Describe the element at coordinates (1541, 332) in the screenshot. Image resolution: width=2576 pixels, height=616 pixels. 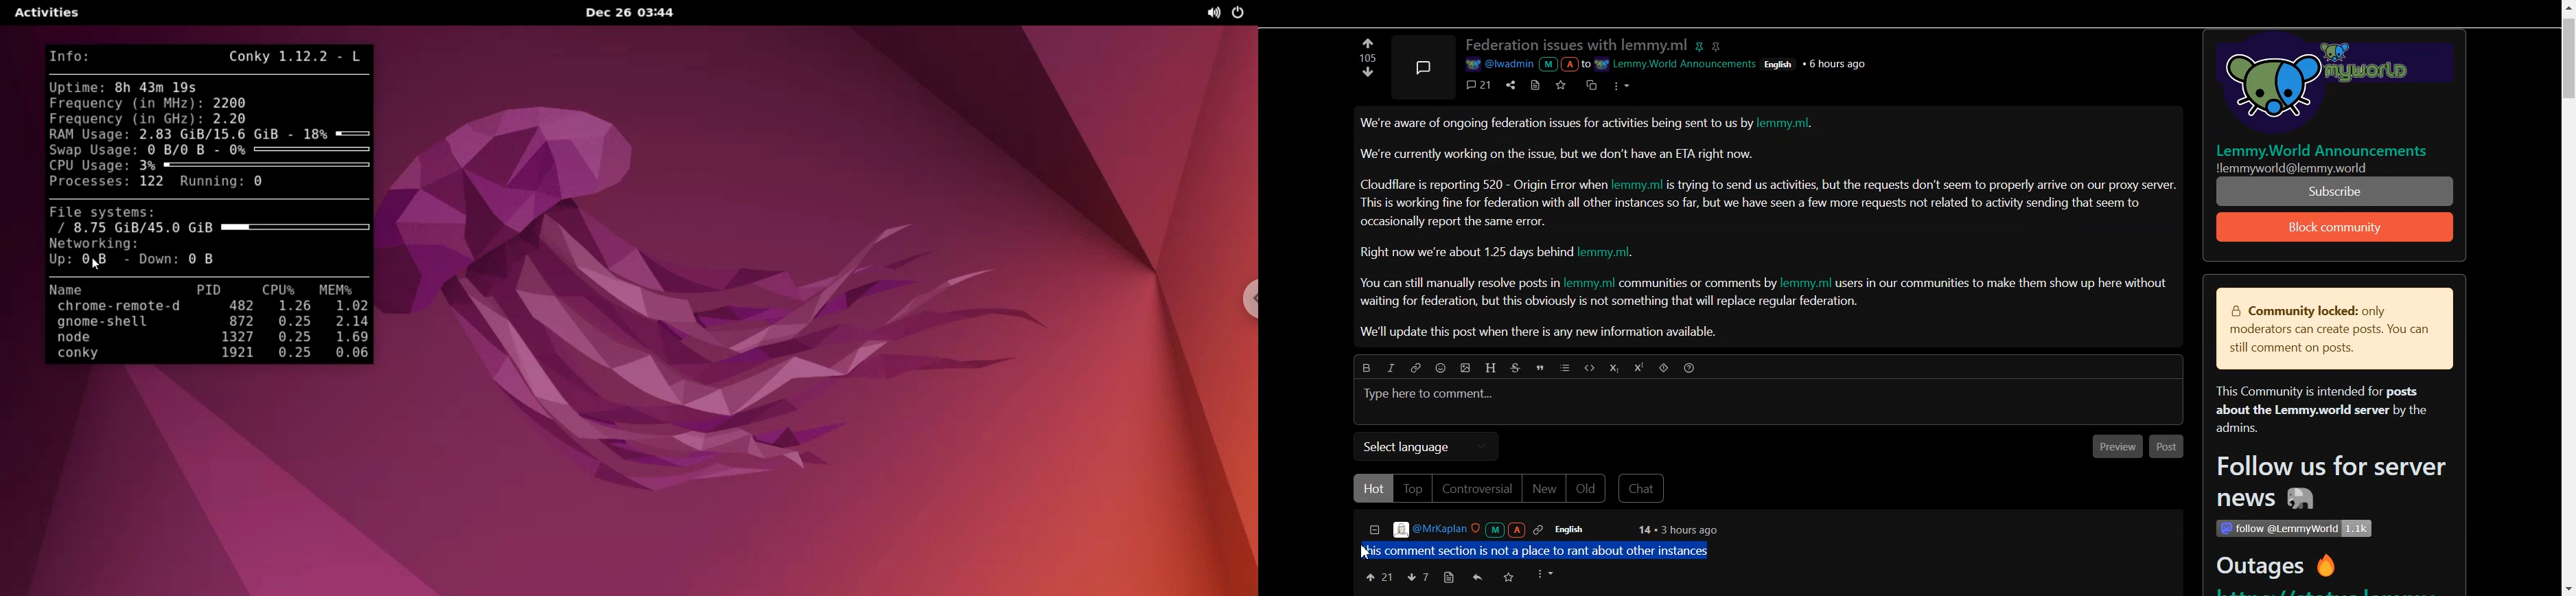
I see `We'll update this post when there is any new information available.` at that location.